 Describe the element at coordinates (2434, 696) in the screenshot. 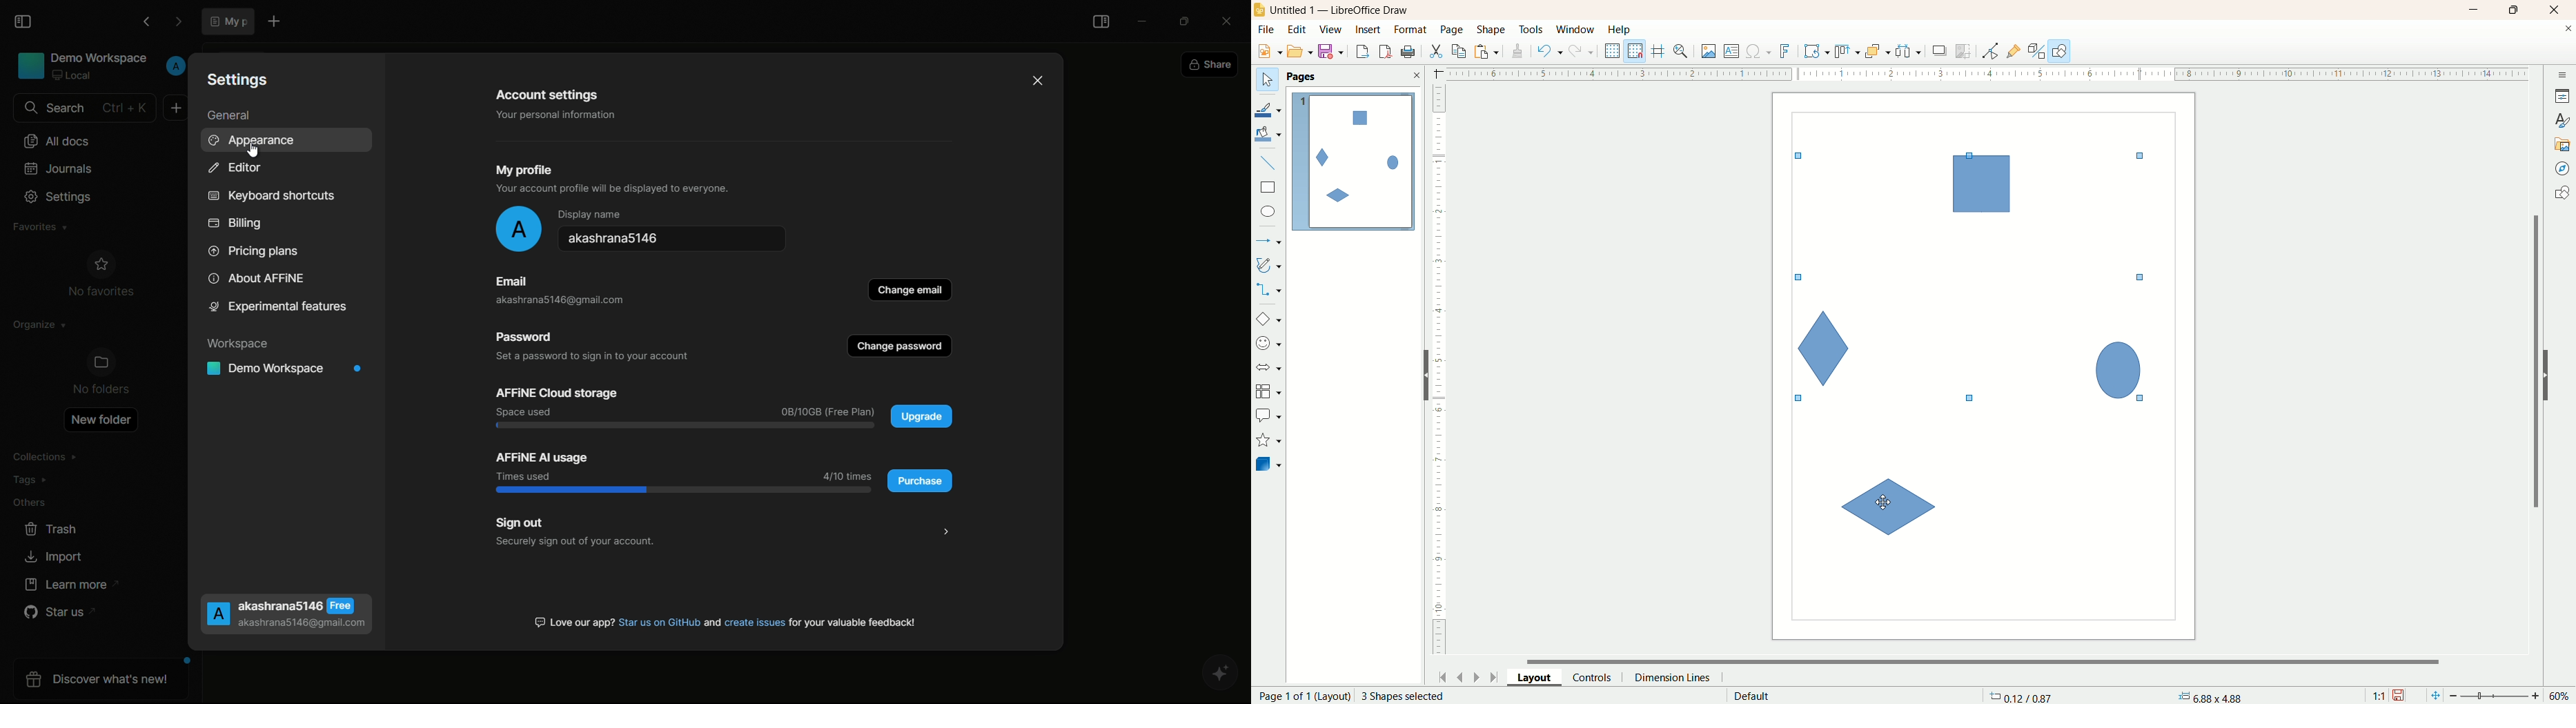

I see `fit to current window` at that location.